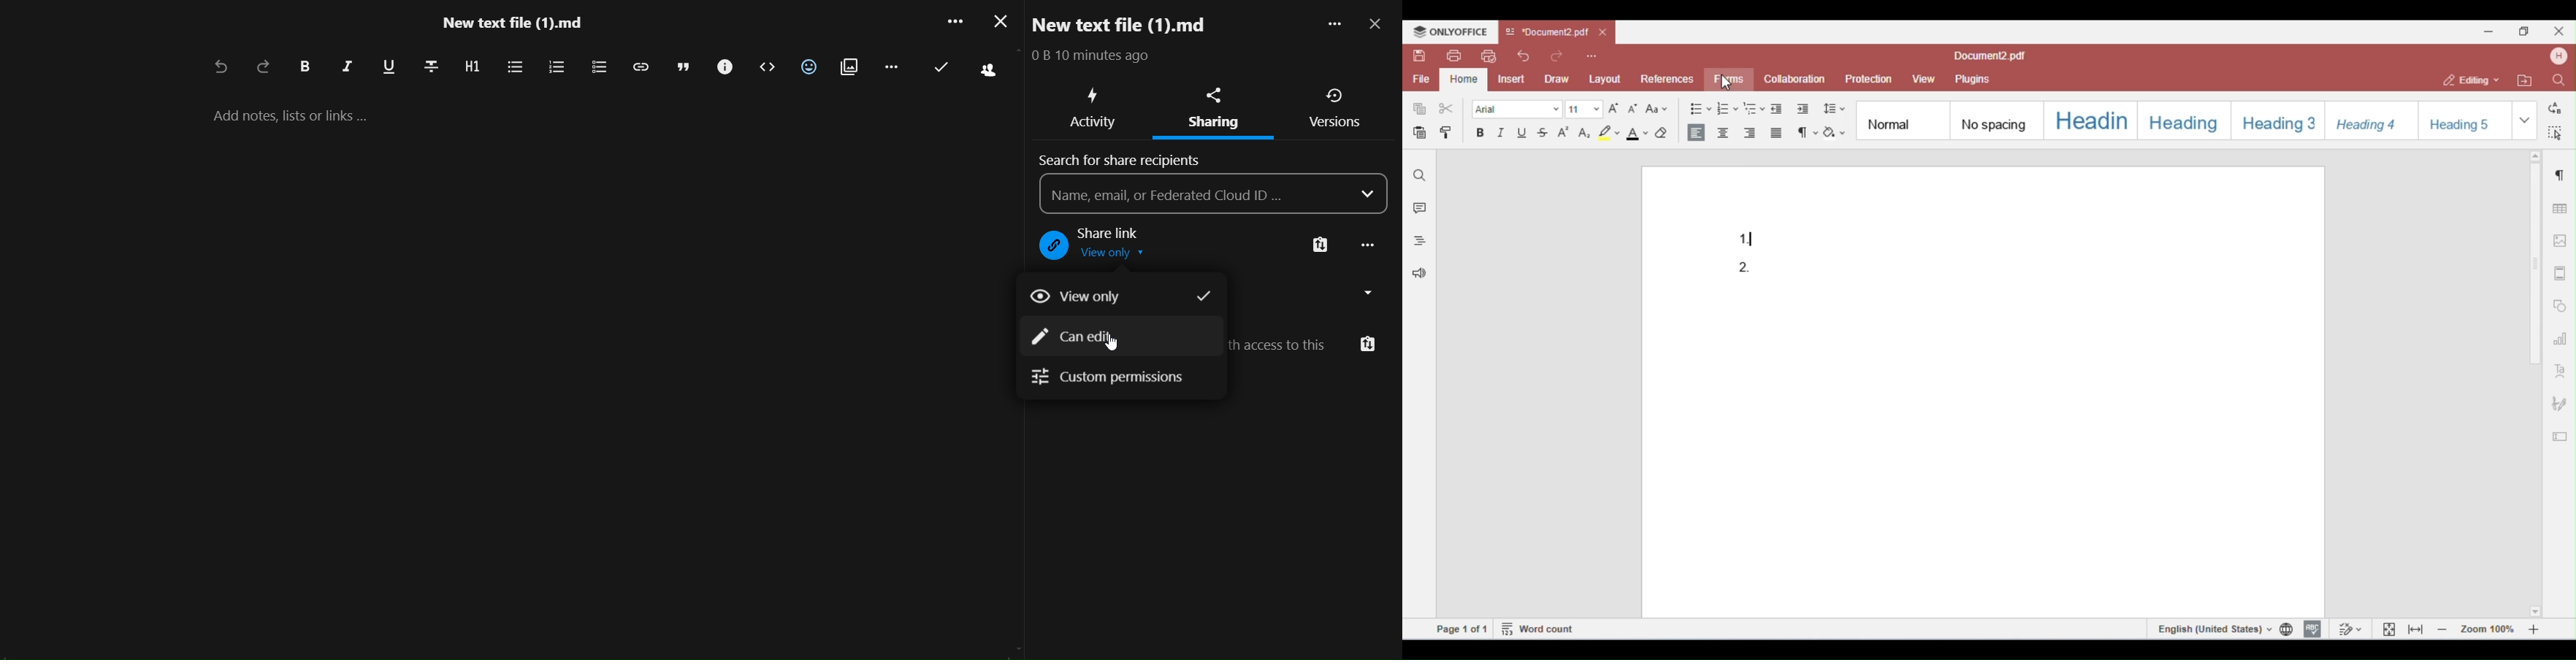  What do you see at coordinates (849, 68) in the screenshot?
I see `insert attachment` at bounding box center [849, 68].